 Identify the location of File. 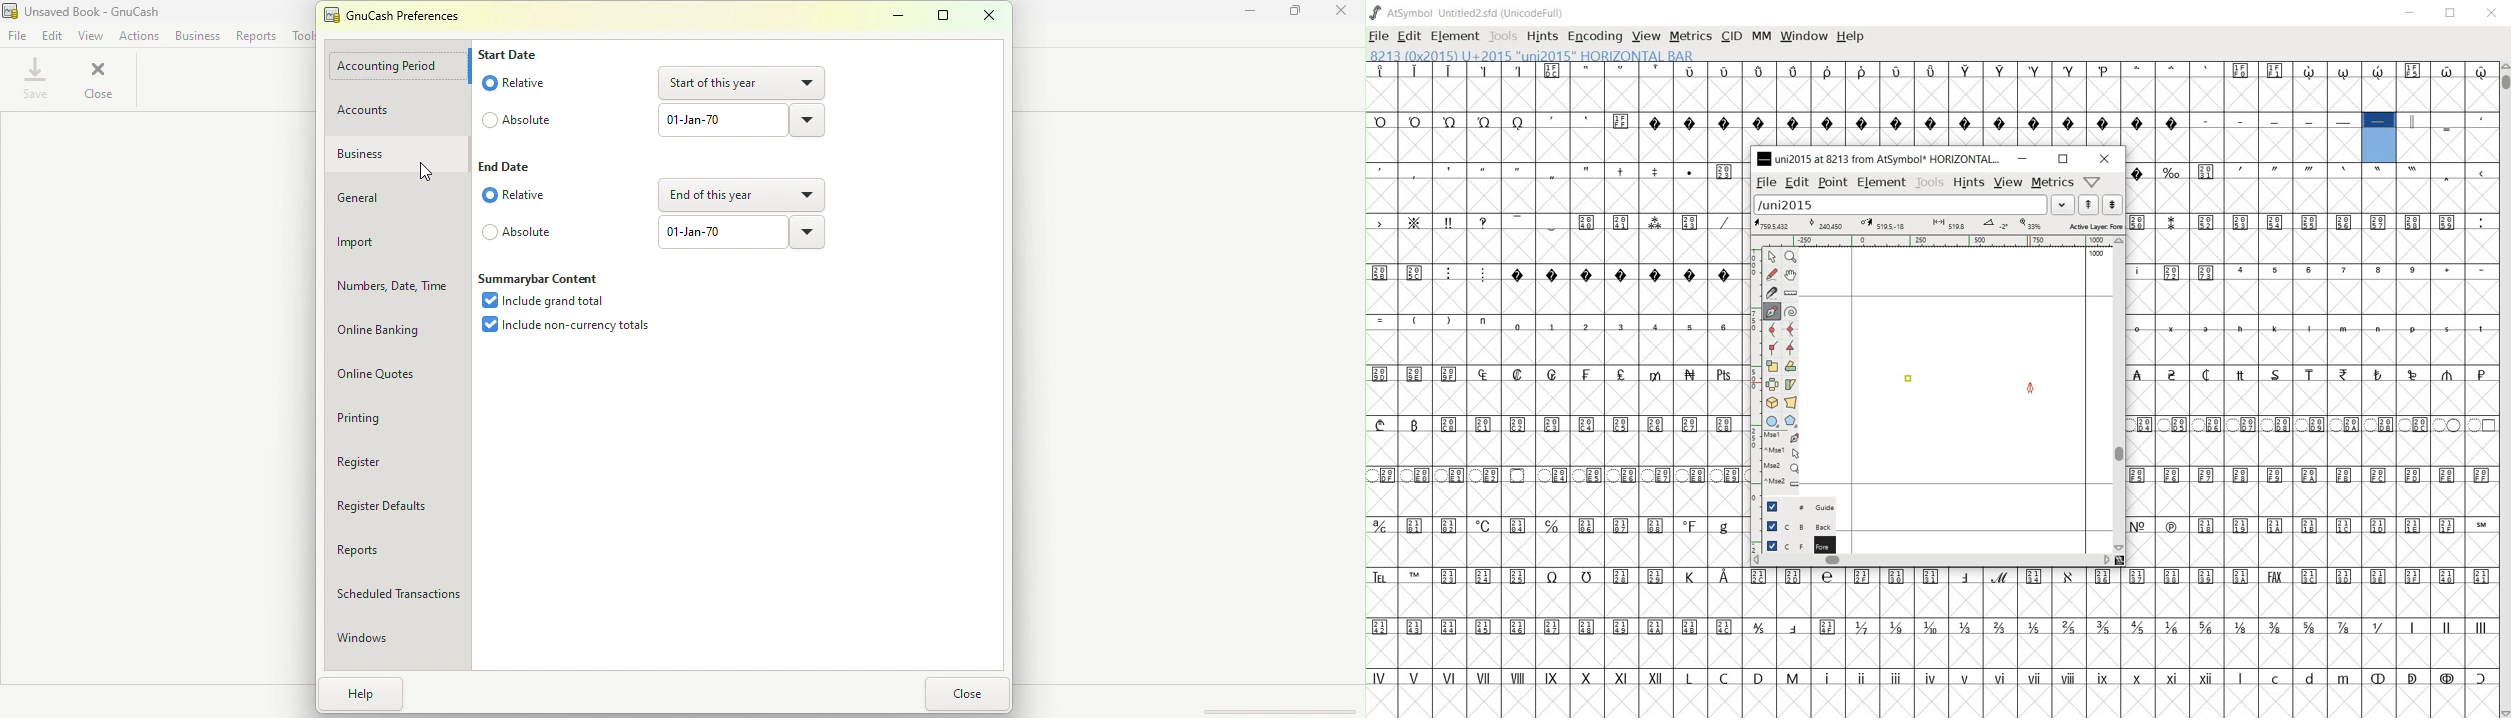
(18, 38).